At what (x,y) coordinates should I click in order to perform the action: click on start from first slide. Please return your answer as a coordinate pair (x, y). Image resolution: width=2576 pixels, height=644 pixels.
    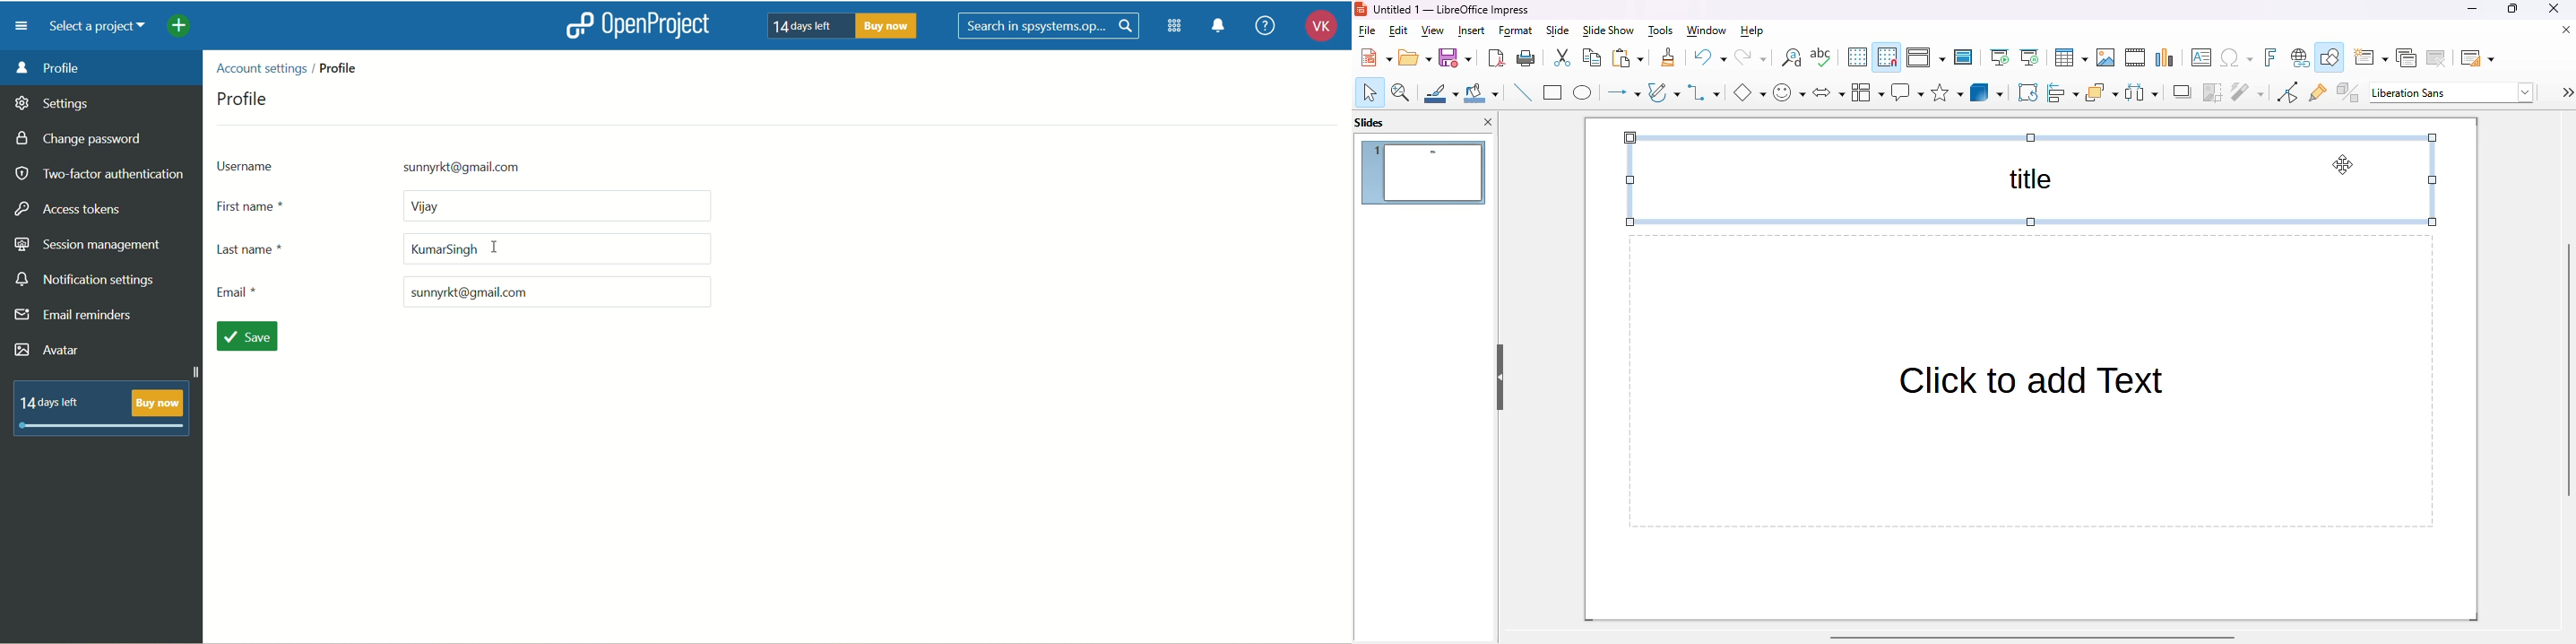
    Looking at the image, I should click on (2001, 57).